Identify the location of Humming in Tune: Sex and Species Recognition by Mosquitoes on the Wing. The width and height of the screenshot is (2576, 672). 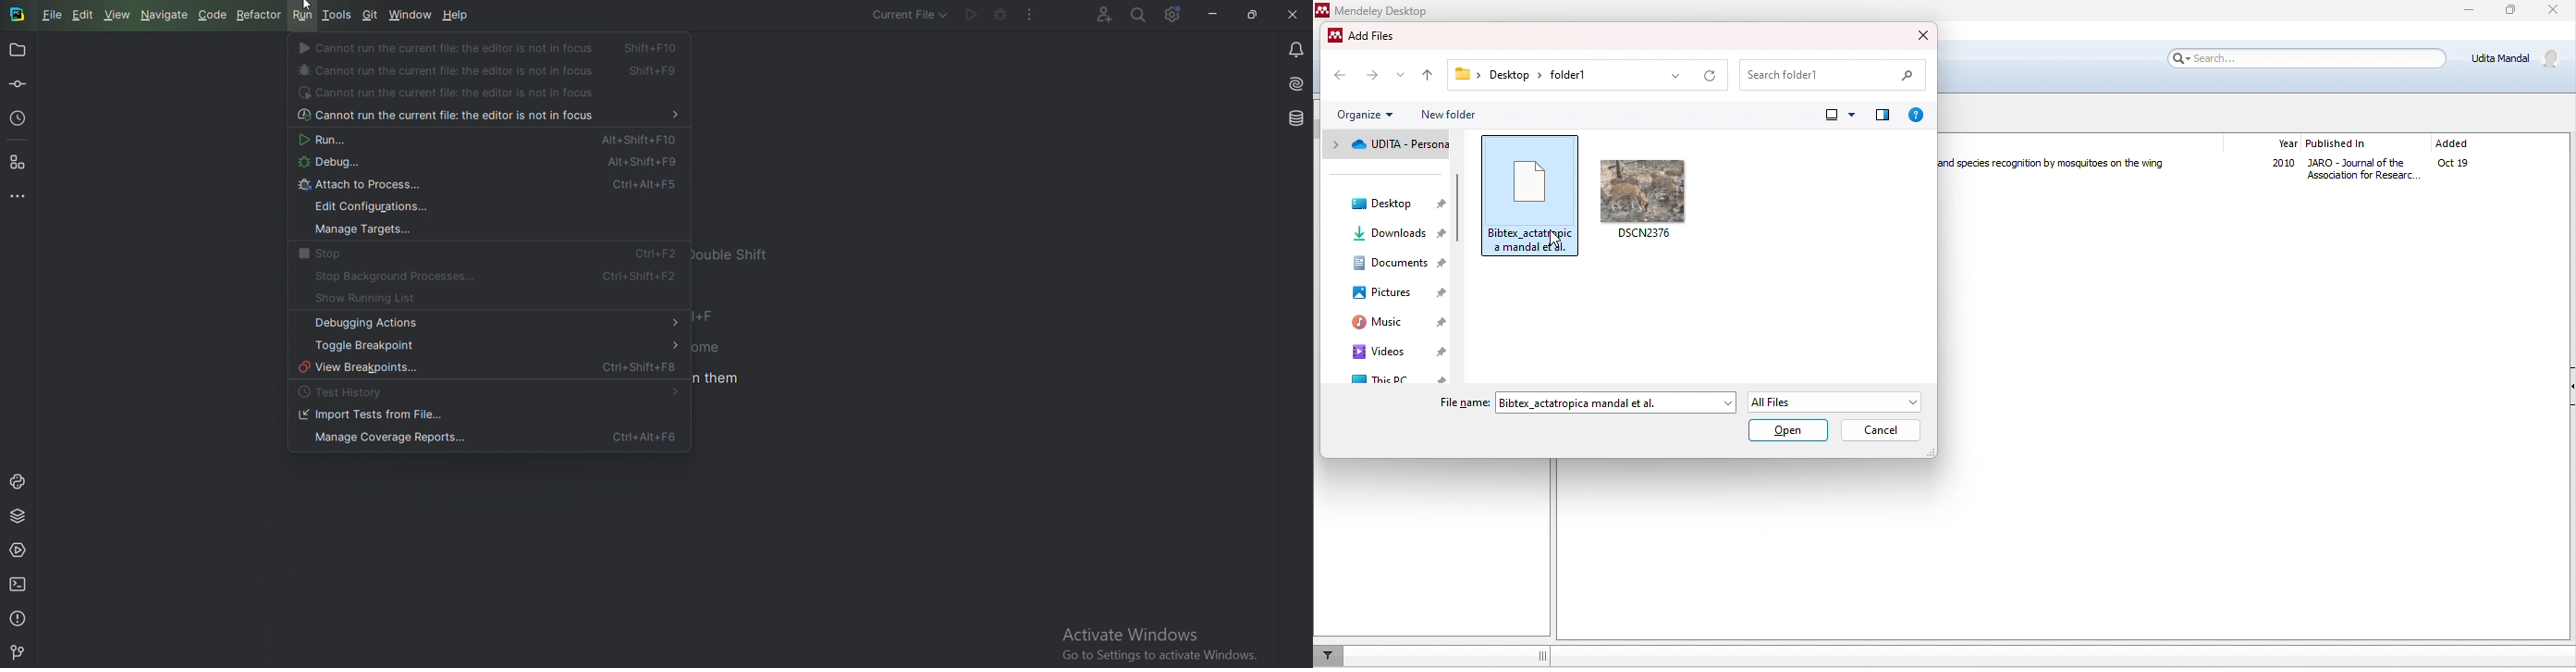
(2058, 168).